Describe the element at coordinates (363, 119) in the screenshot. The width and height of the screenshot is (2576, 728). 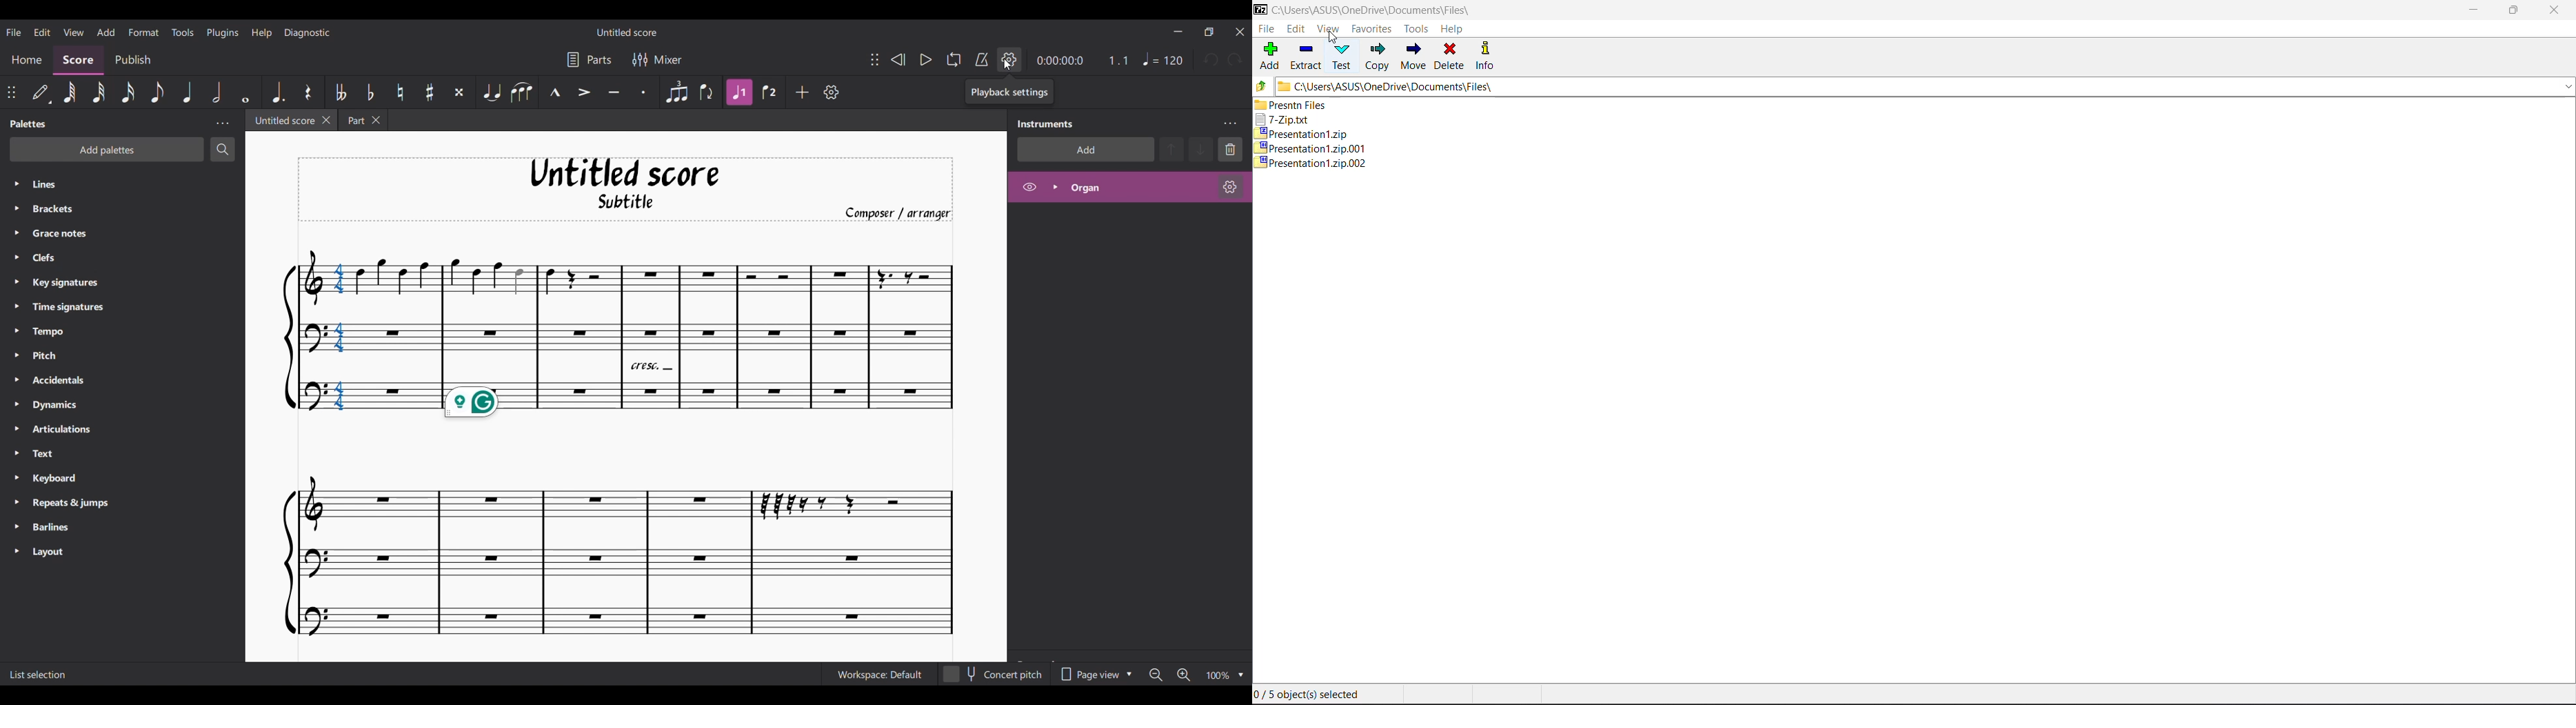
I see `Earlier tab` at that location.